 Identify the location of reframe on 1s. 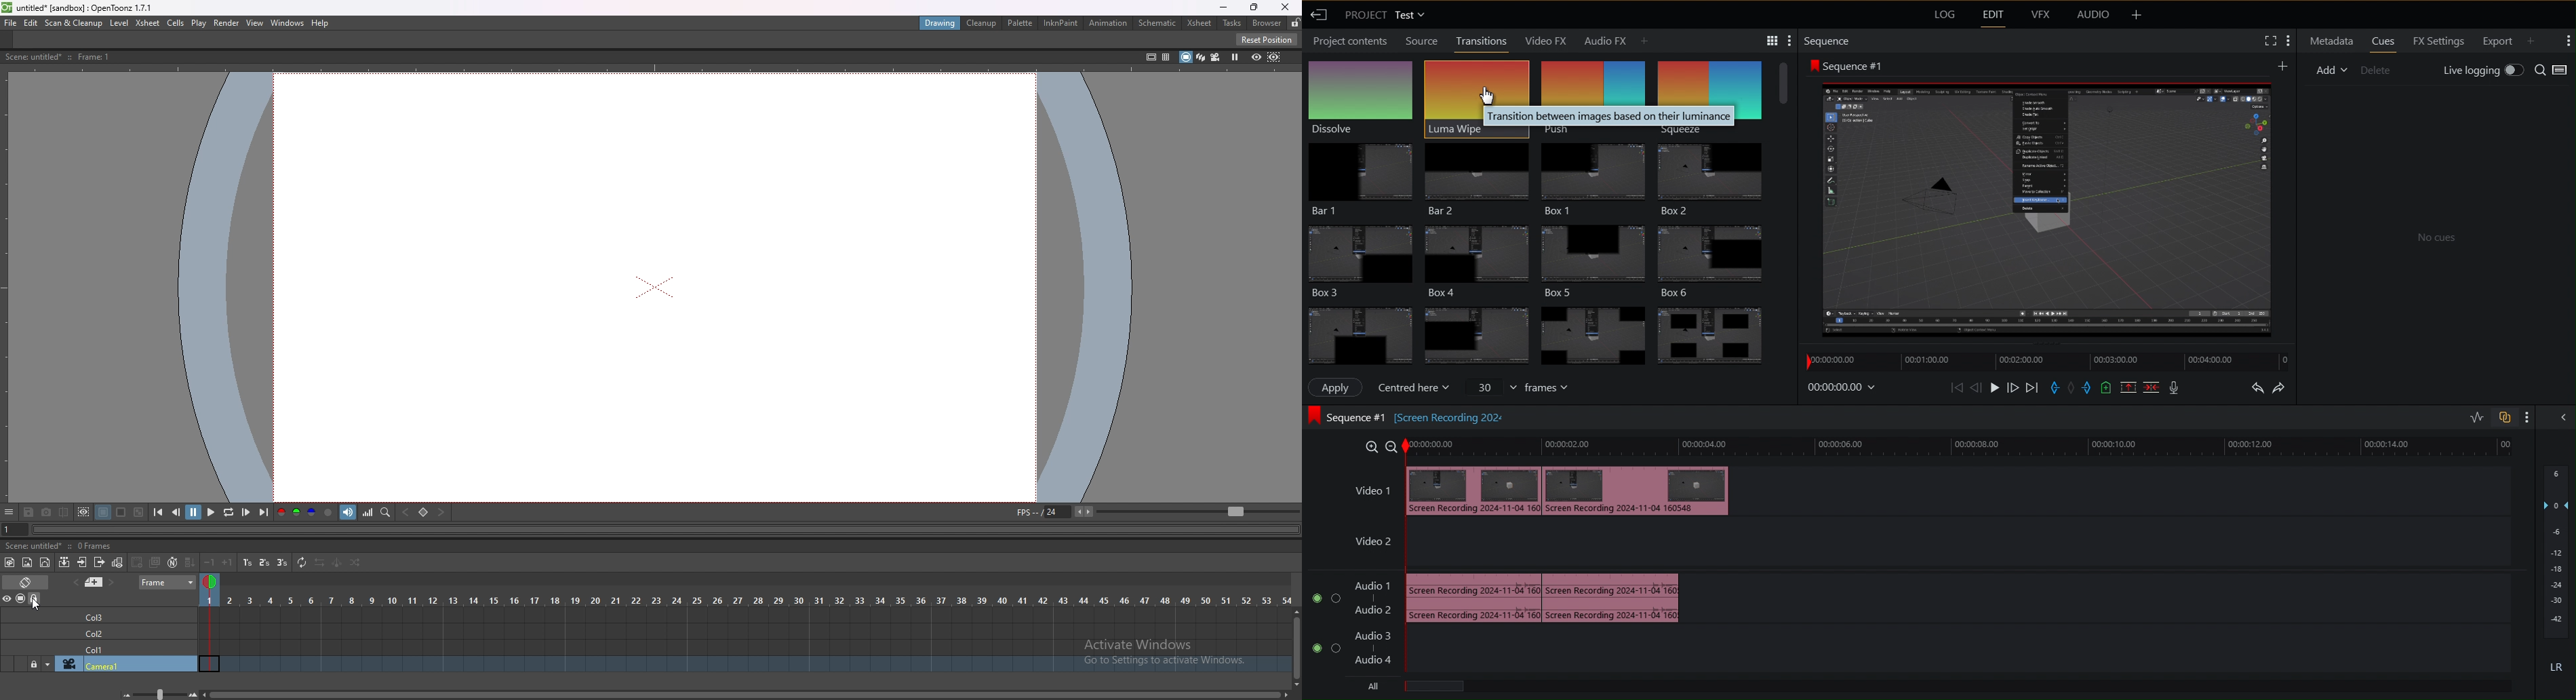
(247, 562).